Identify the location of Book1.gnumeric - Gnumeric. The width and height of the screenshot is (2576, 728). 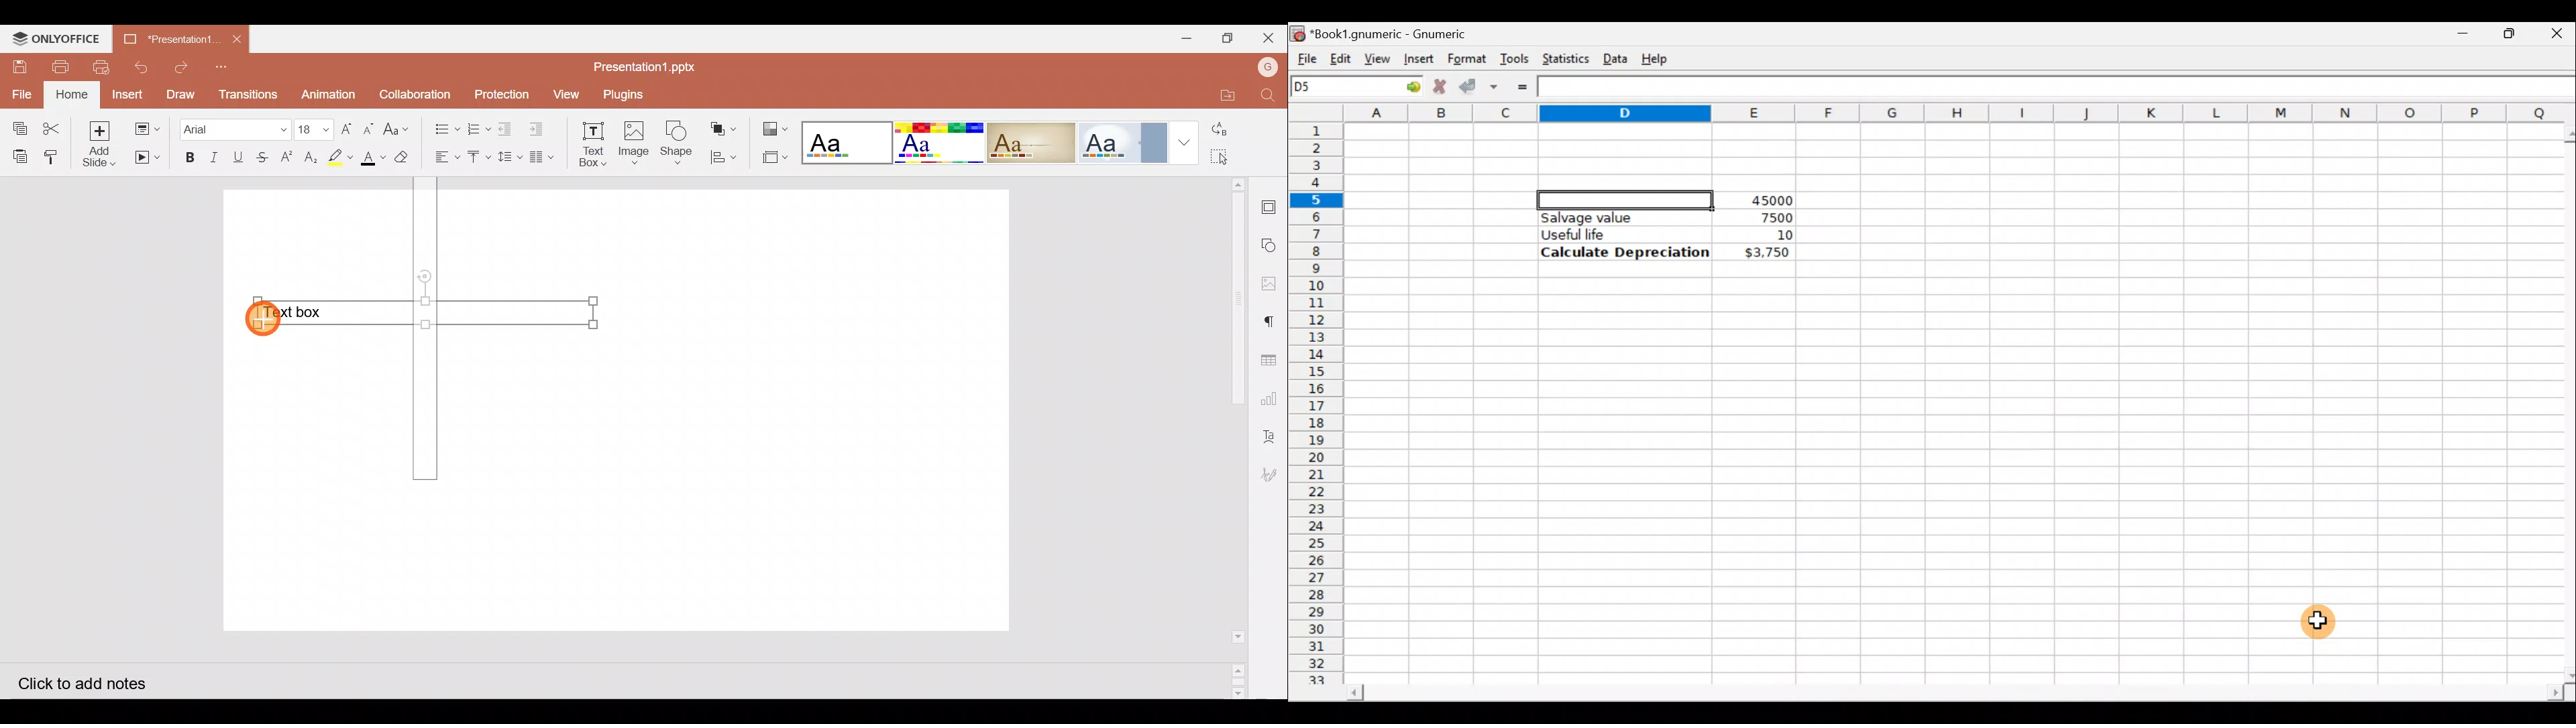
(1398, 33).